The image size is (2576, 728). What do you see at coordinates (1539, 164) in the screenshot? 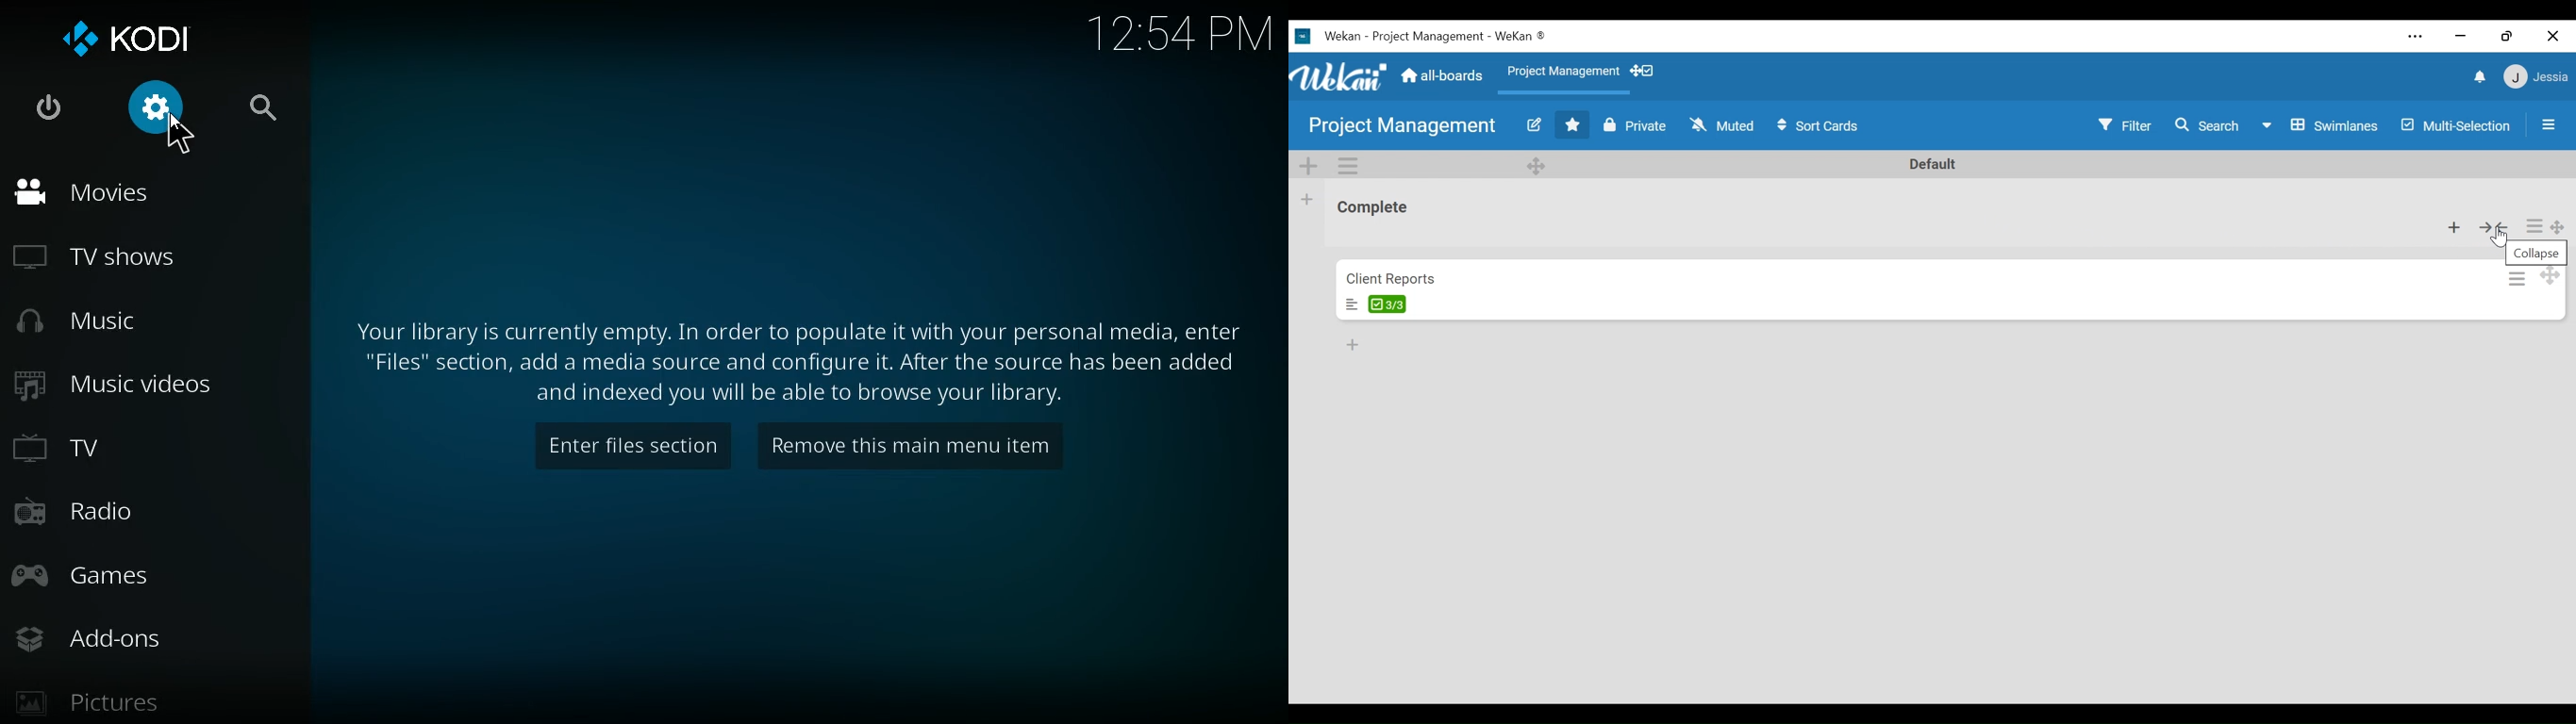
I see `Desktop drag handle` at bounding box center [1539, 164].